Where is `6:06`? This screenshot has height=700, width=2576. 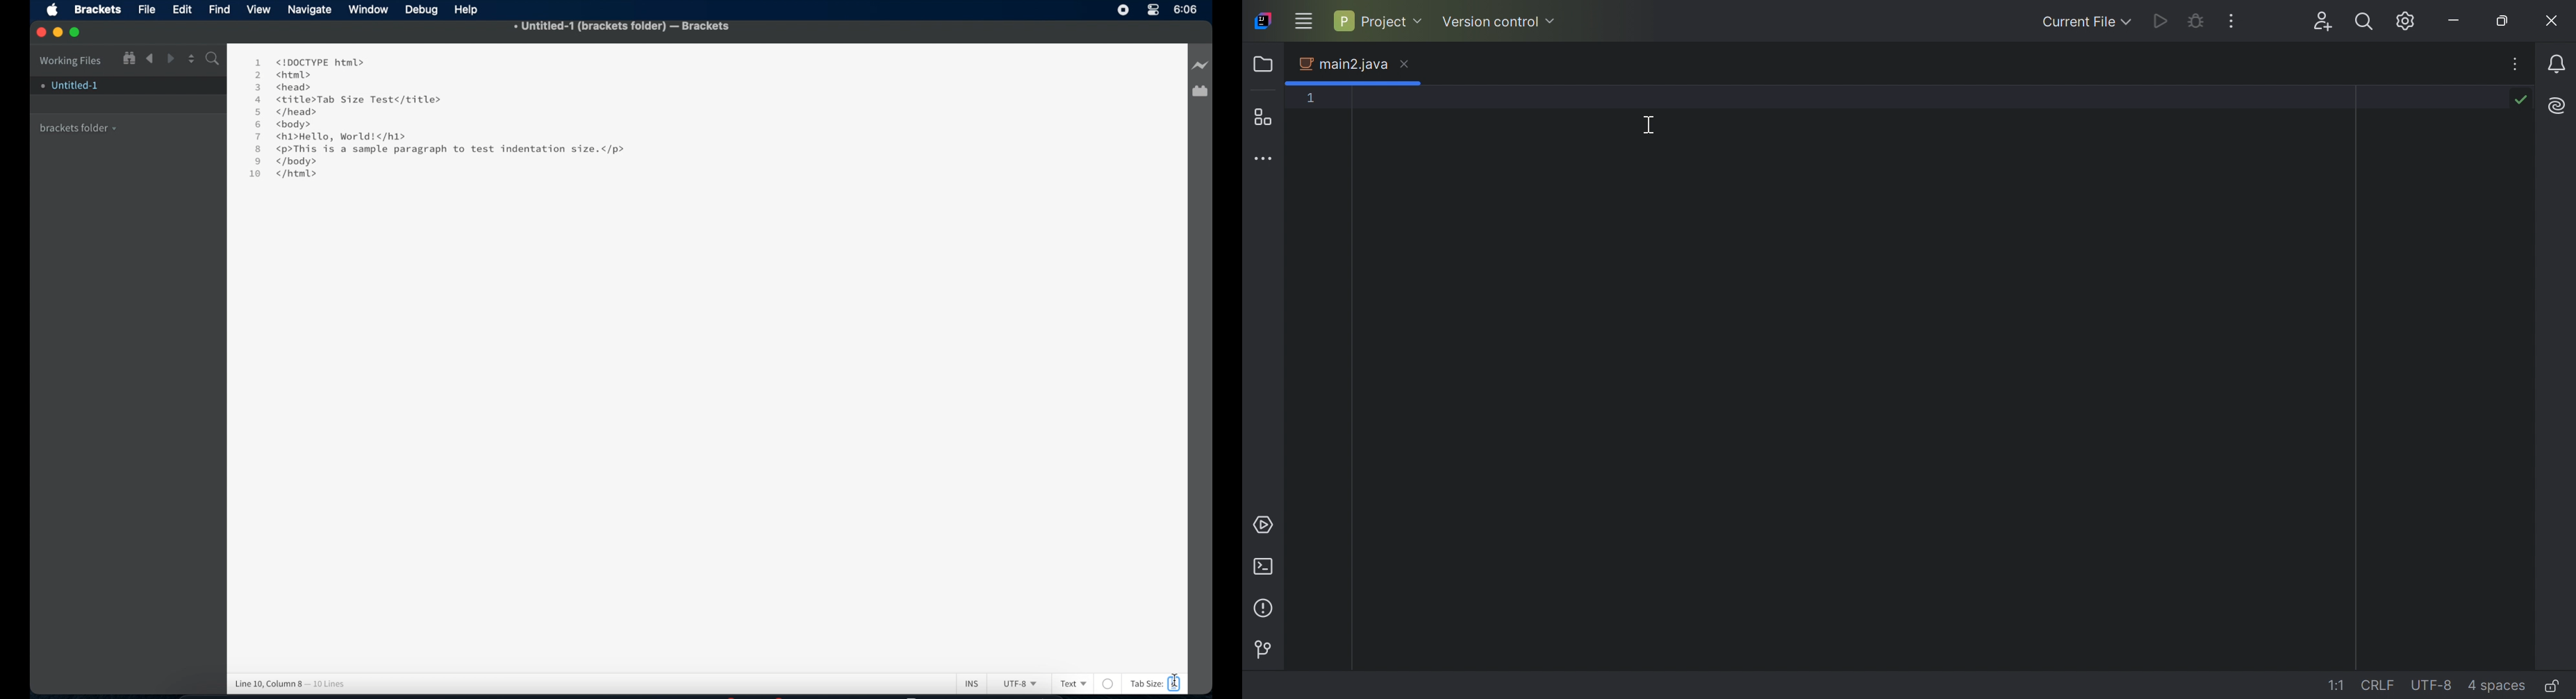
6:06 is located at coordinates (1186, 9).